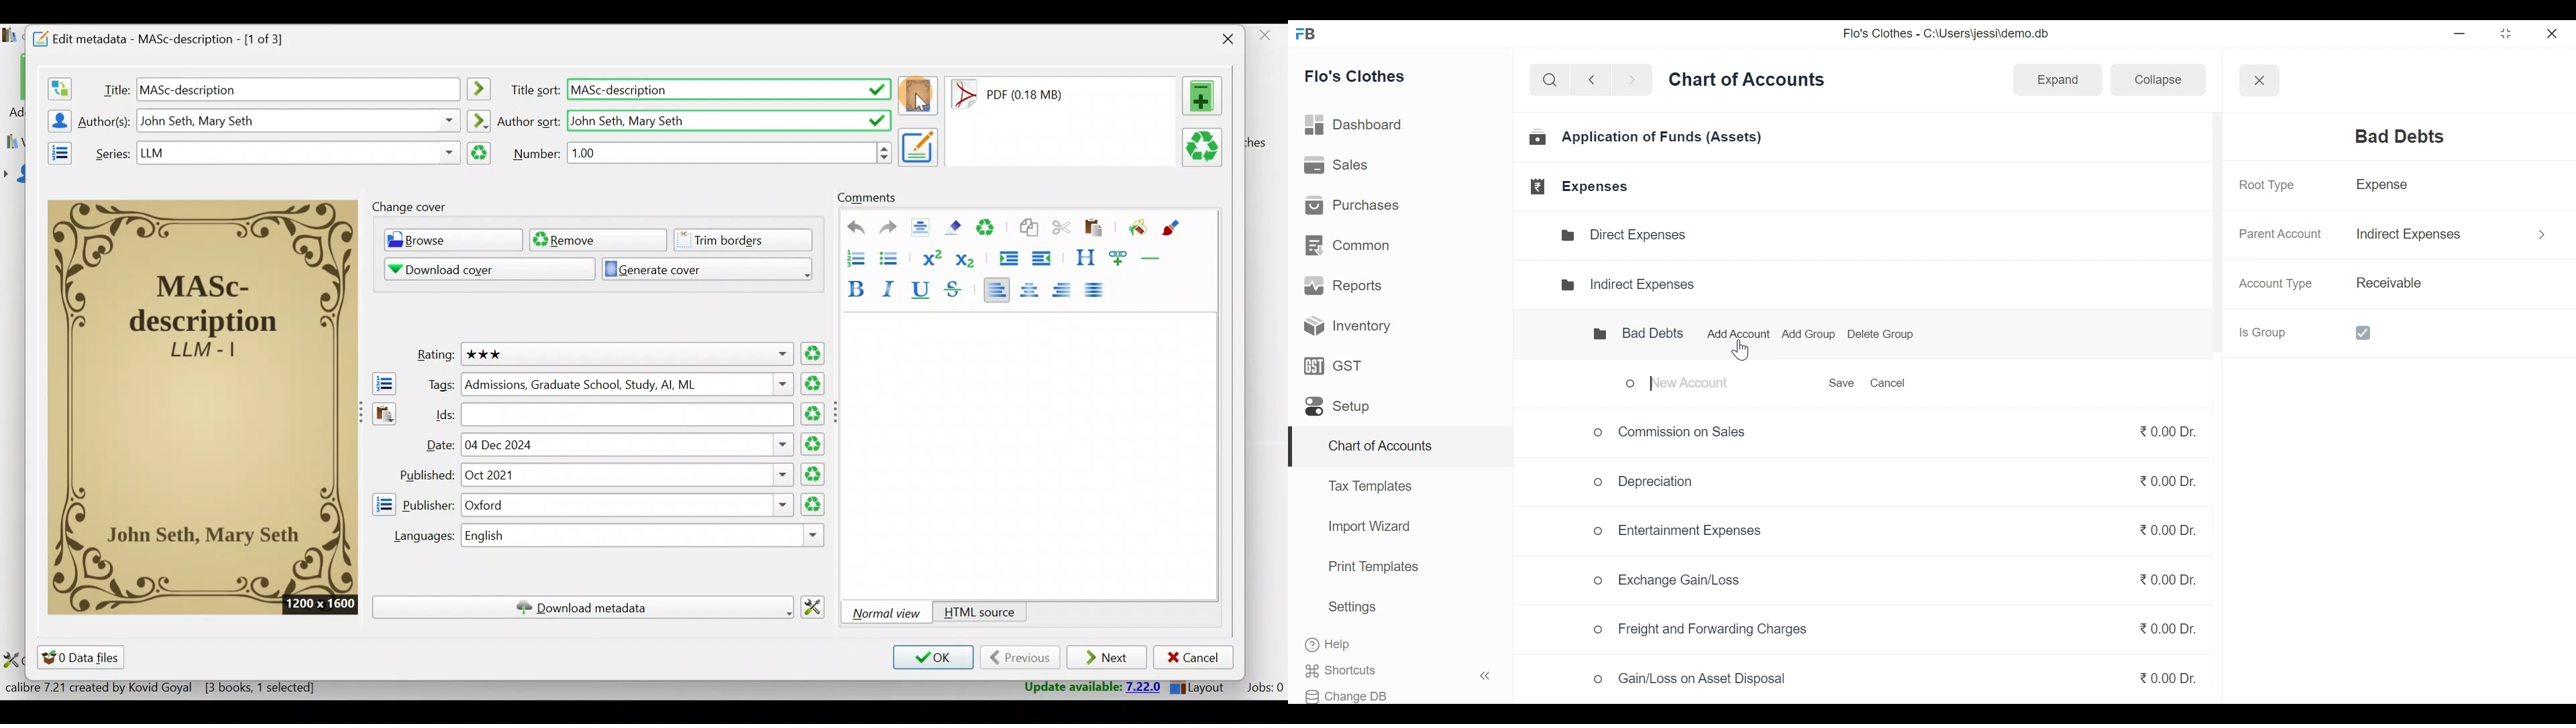 Image resolution: width=2576 pixels, height=728 pixels. Describe the element at coordinates (480, 269) in the screenshot. I see `Download cover` at that location.